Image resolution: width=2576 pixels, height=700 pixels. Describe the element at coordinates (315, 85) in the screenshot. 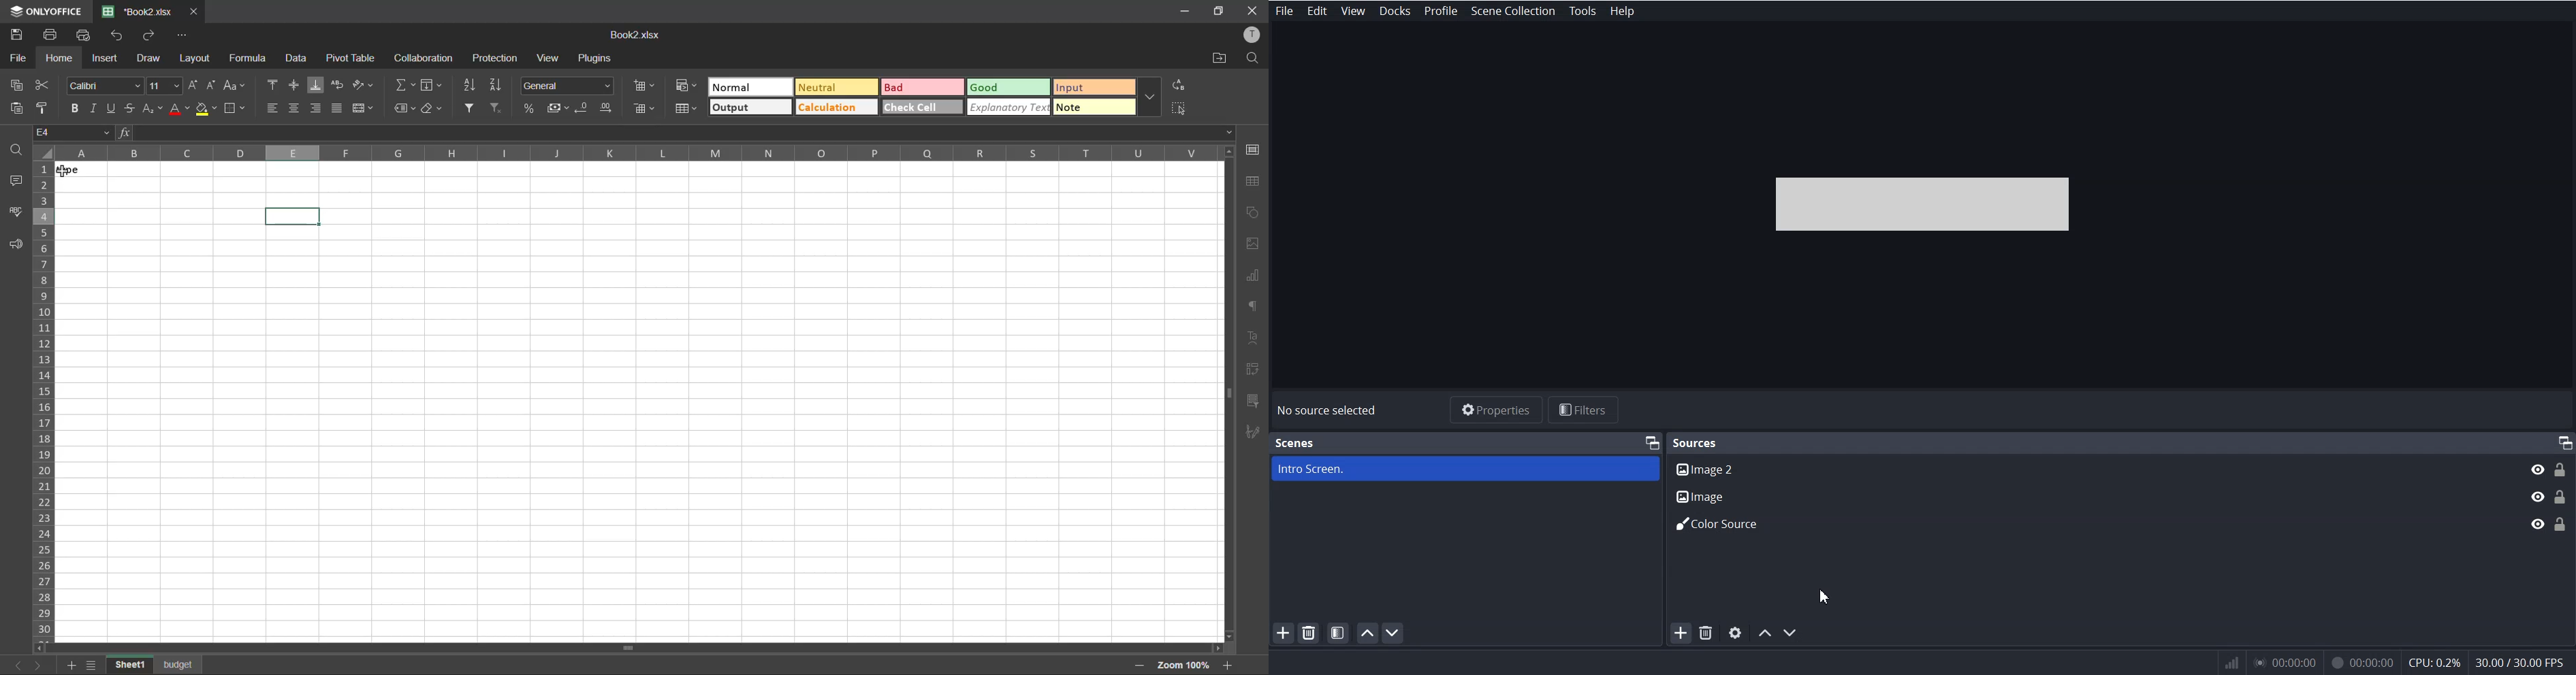

I see `align bottom` at that location.